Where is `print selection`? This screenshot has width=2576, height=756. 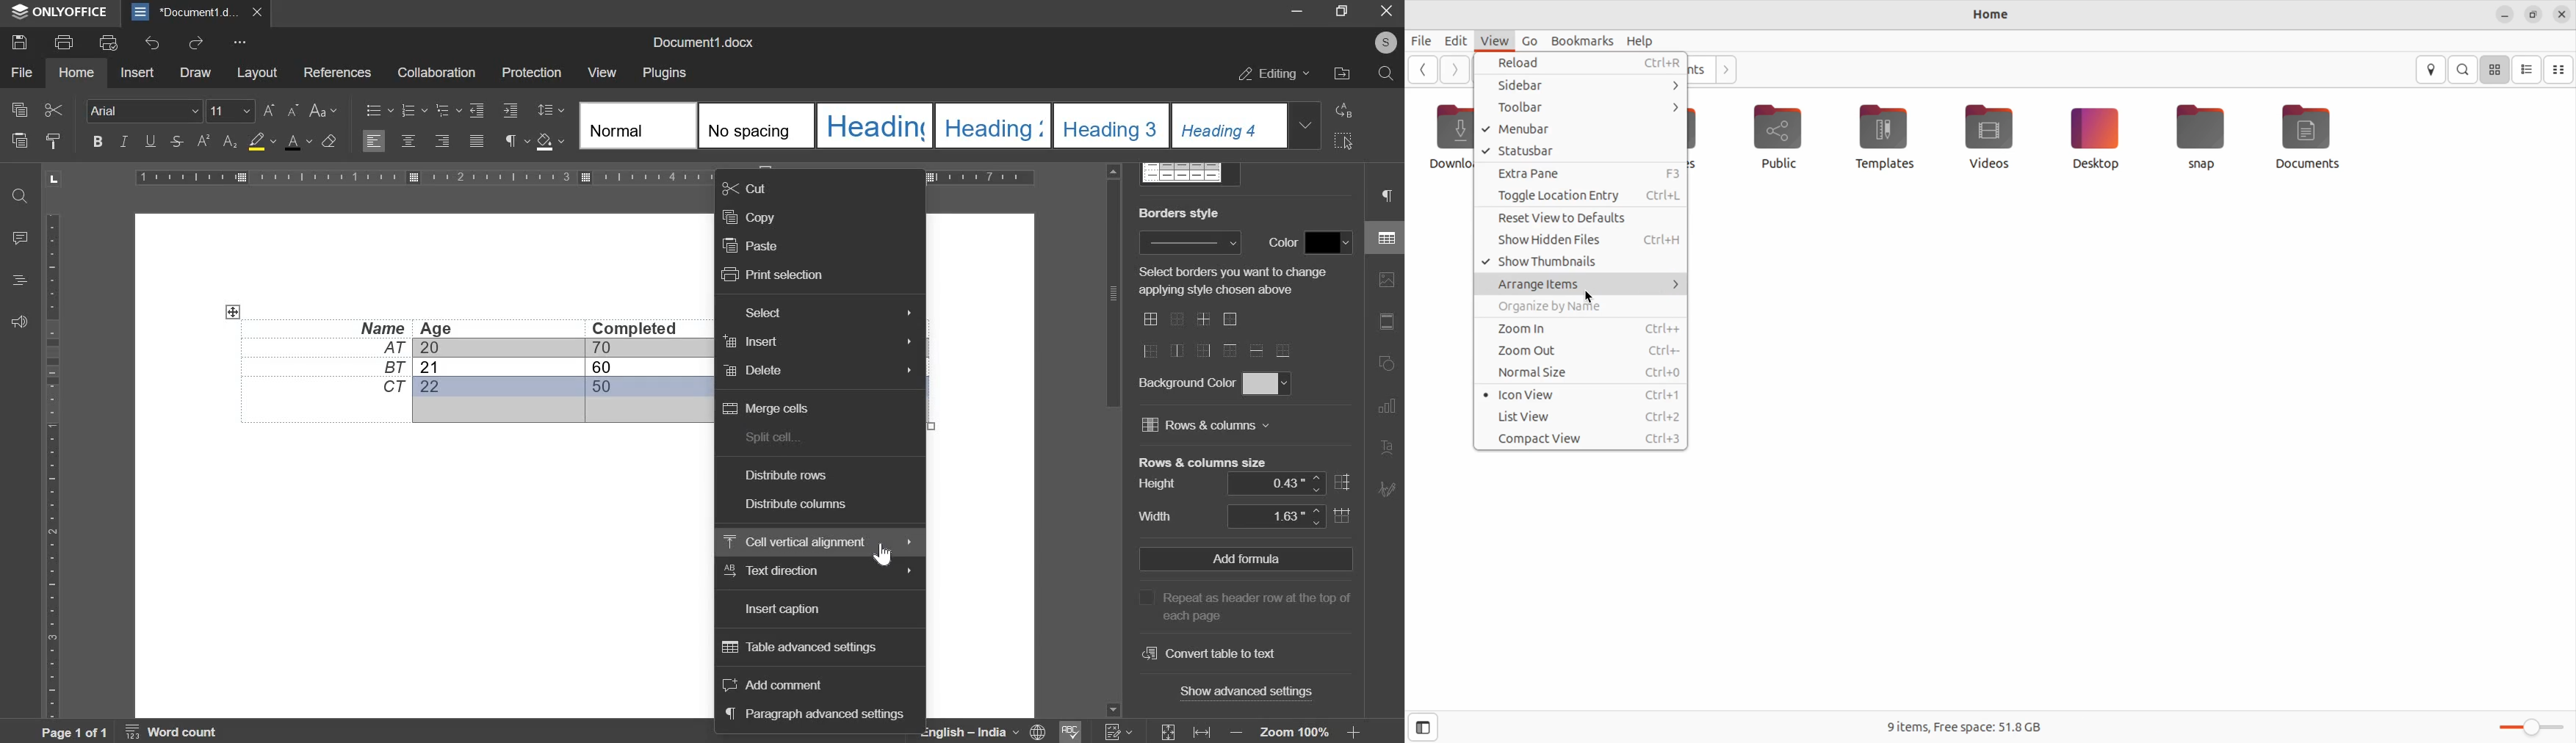 print selection is located at coordinates (773, 273).